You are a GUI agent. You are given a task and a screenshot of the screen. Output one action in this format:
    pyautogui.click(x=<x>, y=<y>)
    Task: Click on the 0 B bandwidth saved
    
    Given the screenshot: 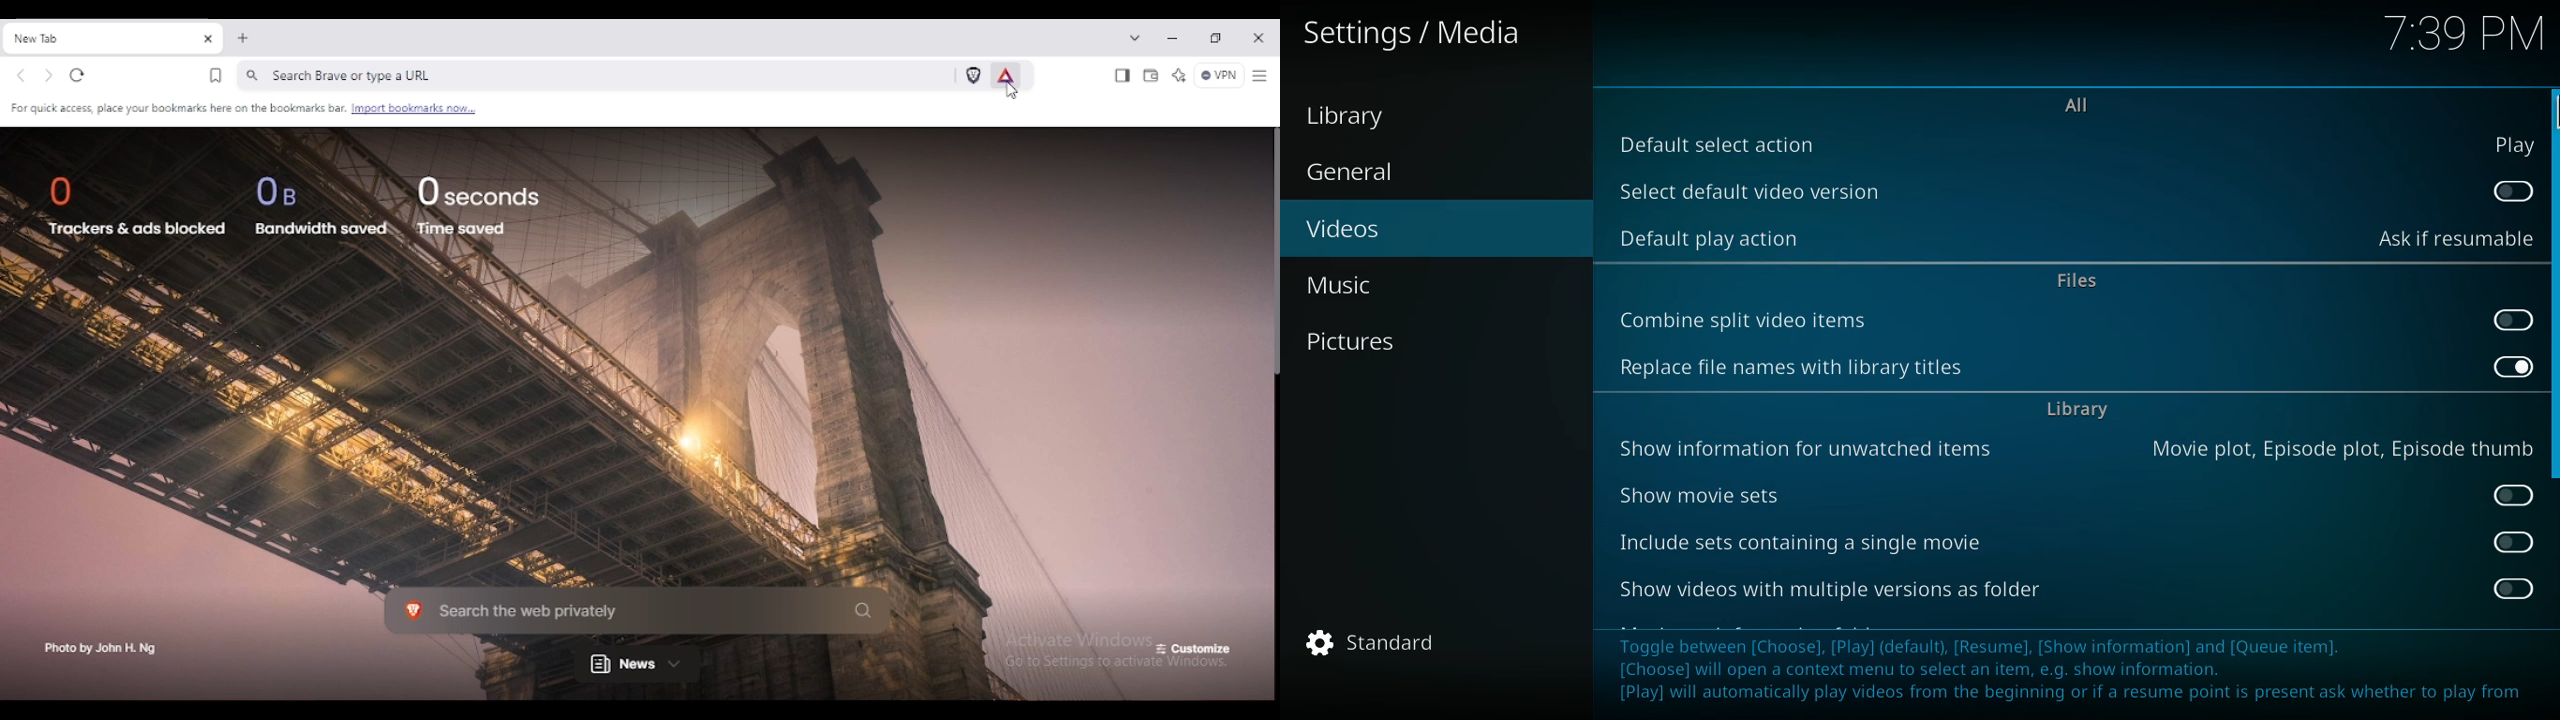 What is the action you would take?
    pyautogui.click(x=322, y=203)
    